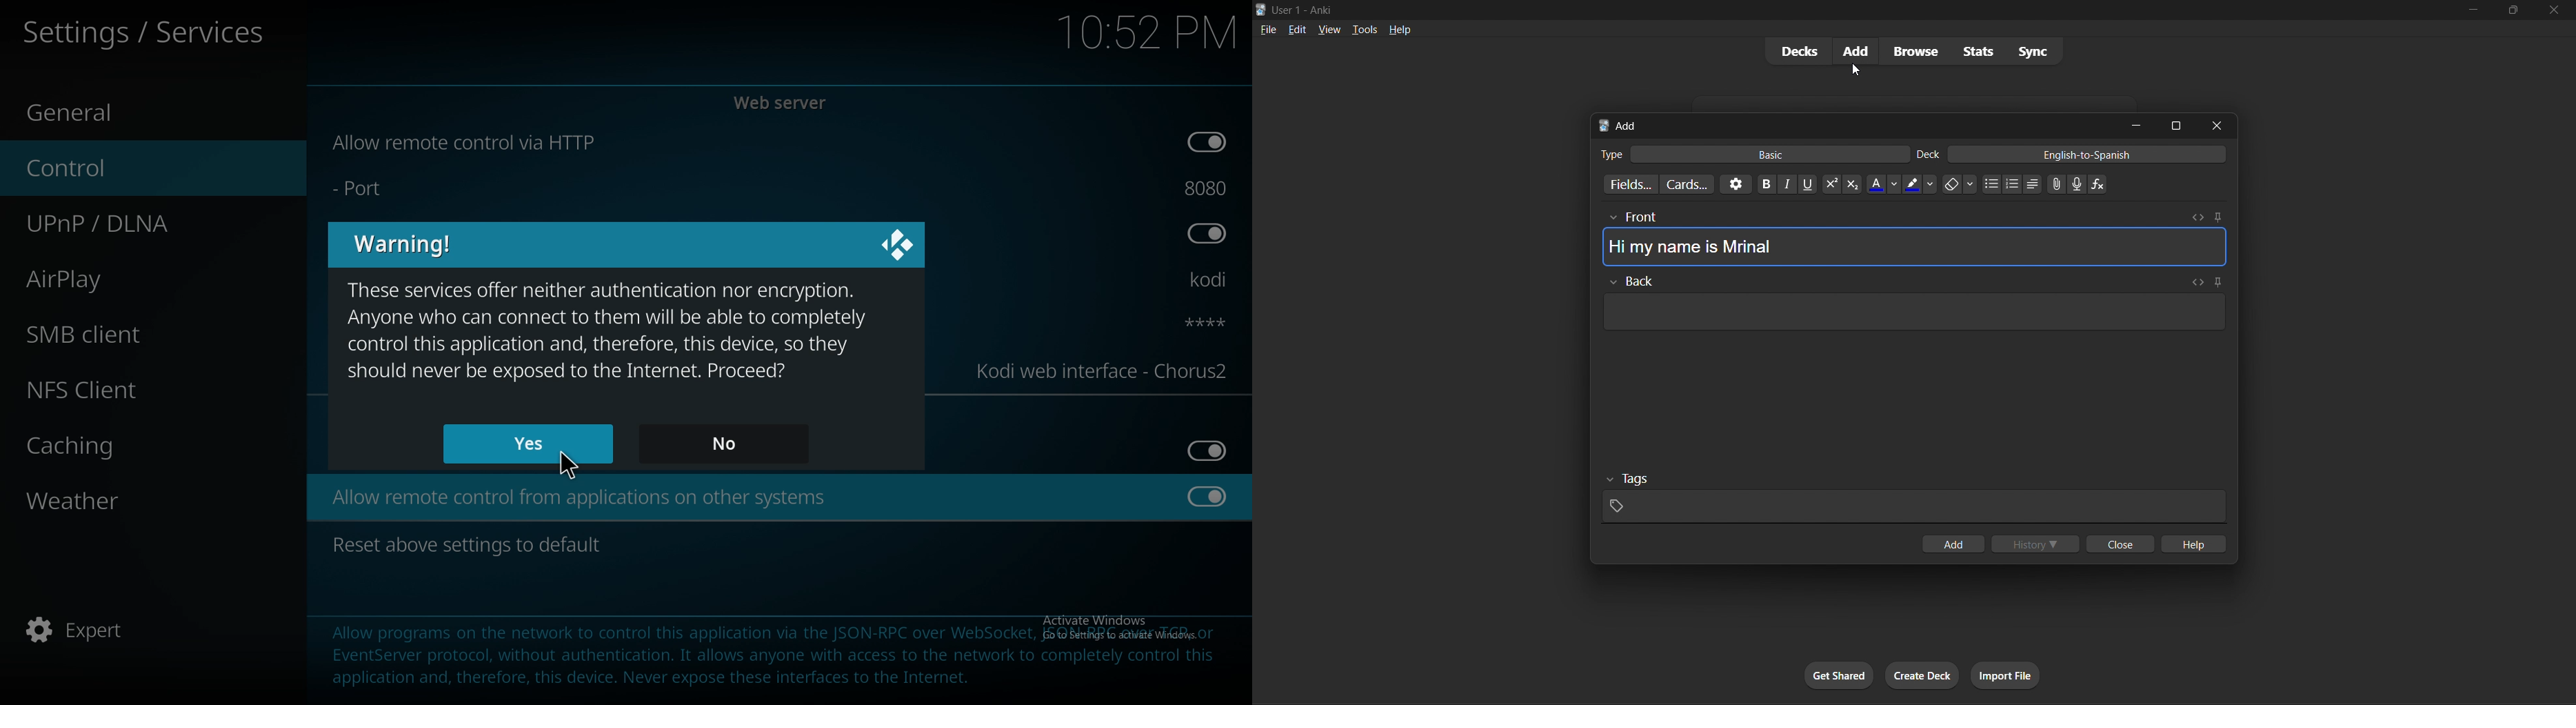  What do you see at coordinates (1852, 123) in the screenshot?
I see `add card title bar` at bounding box center [1852, 123].